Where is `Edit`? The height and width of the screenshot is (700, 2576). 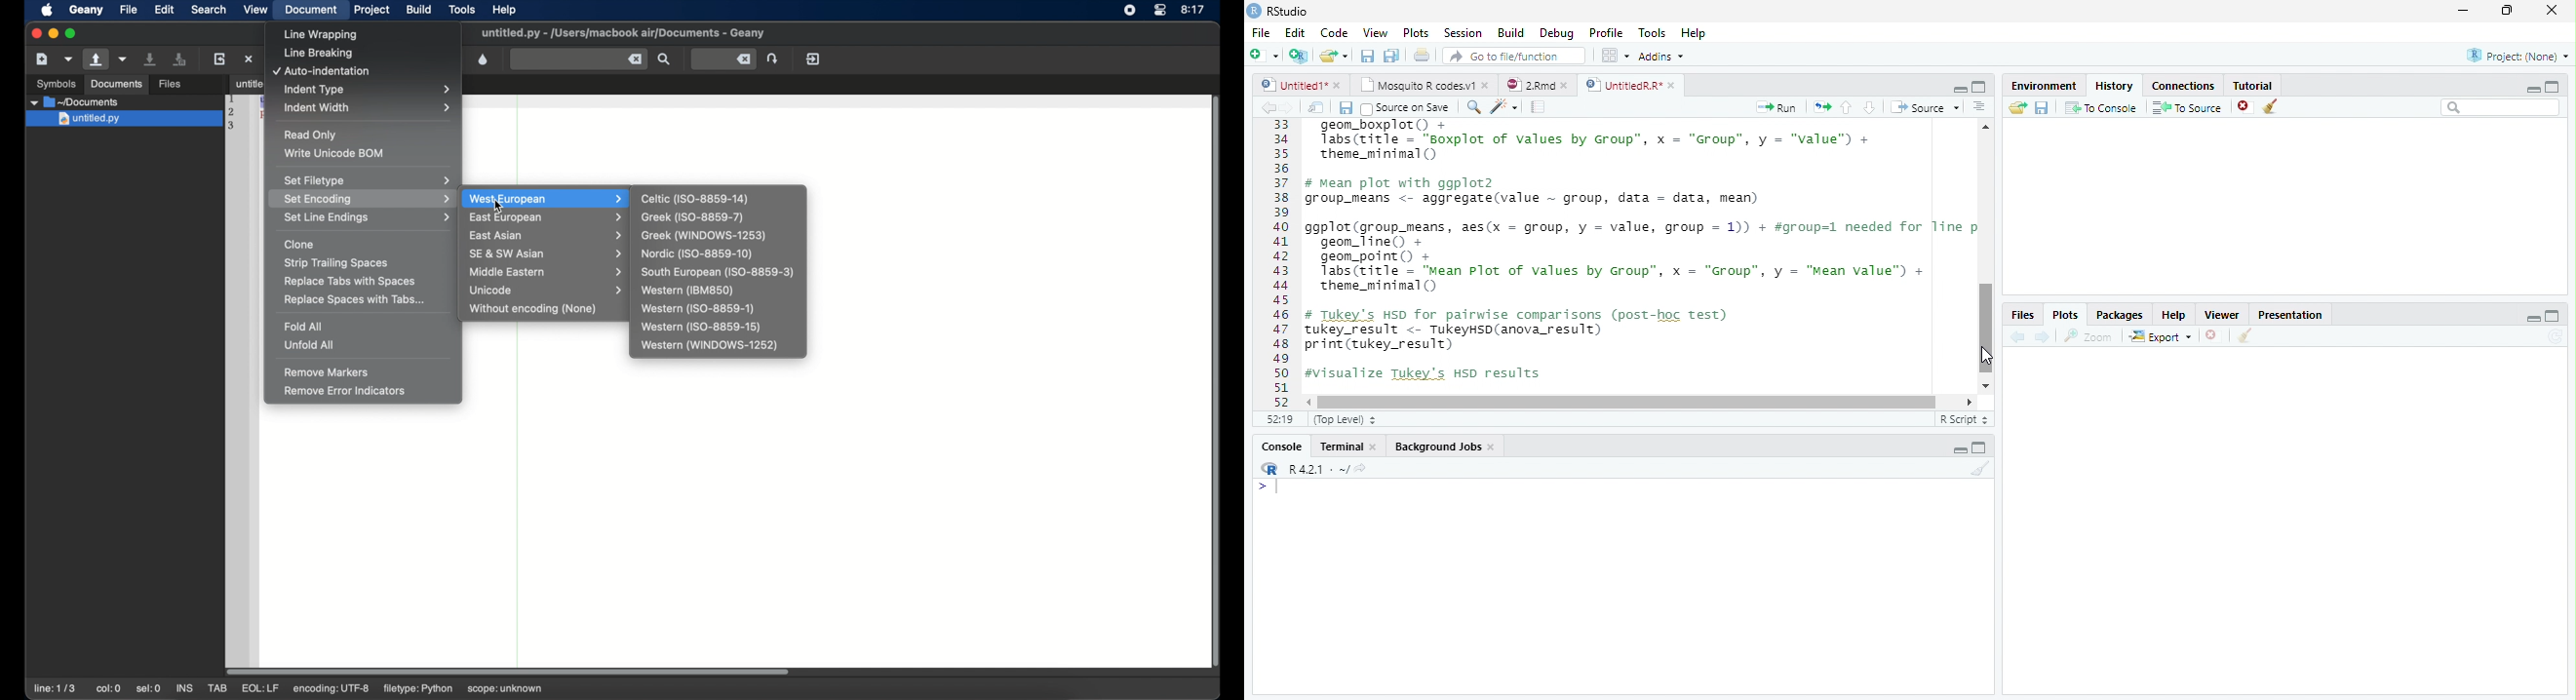 Edit is located at coordinates (1294, 32).